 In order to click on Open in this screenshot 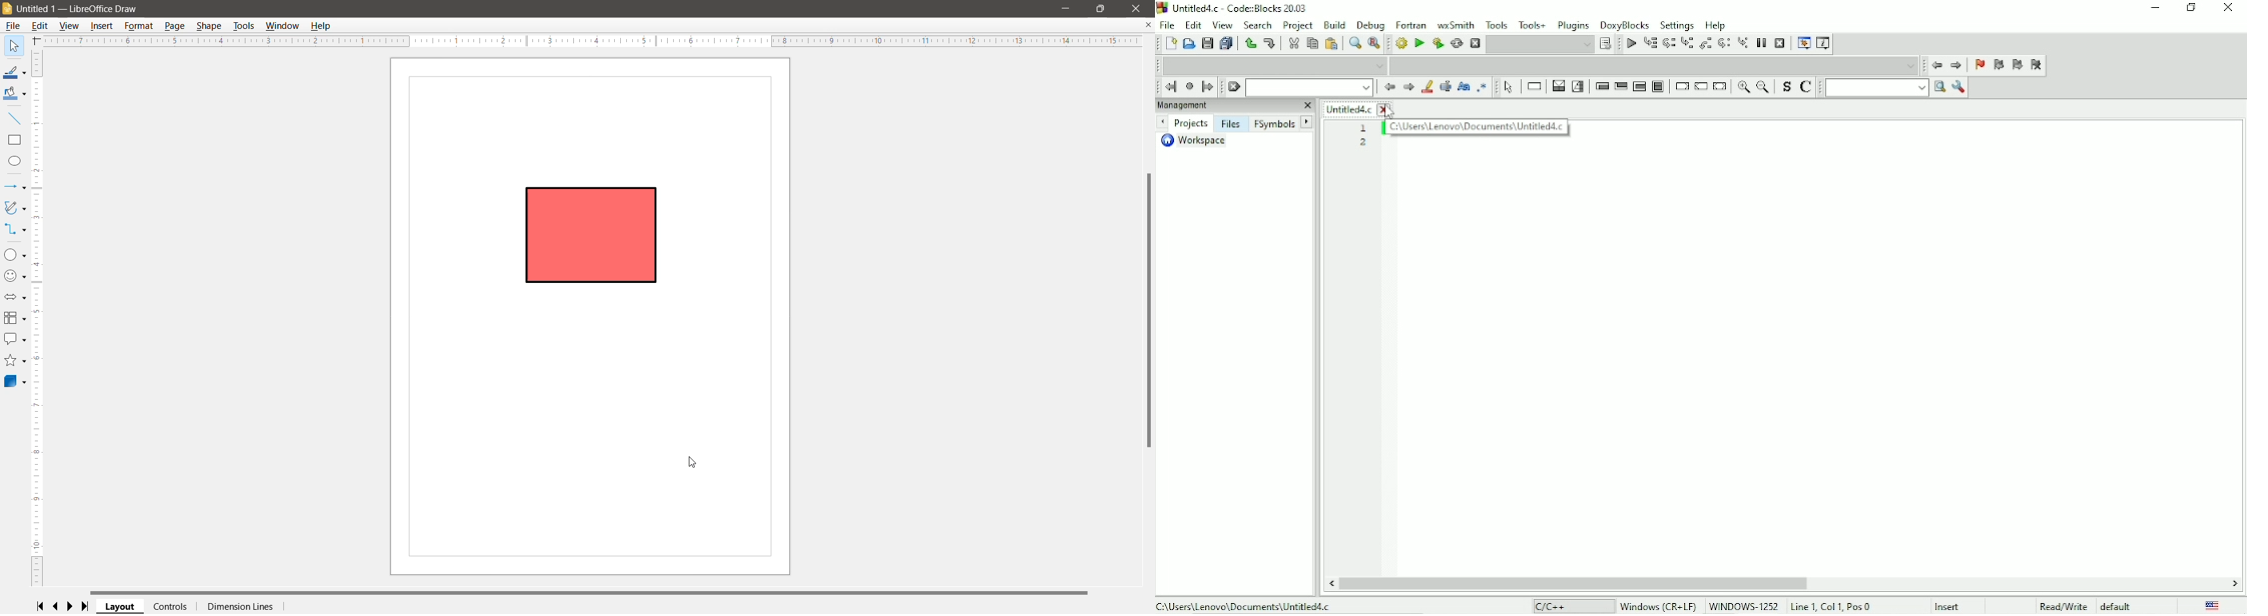, I will do `click(1189, 43)`.